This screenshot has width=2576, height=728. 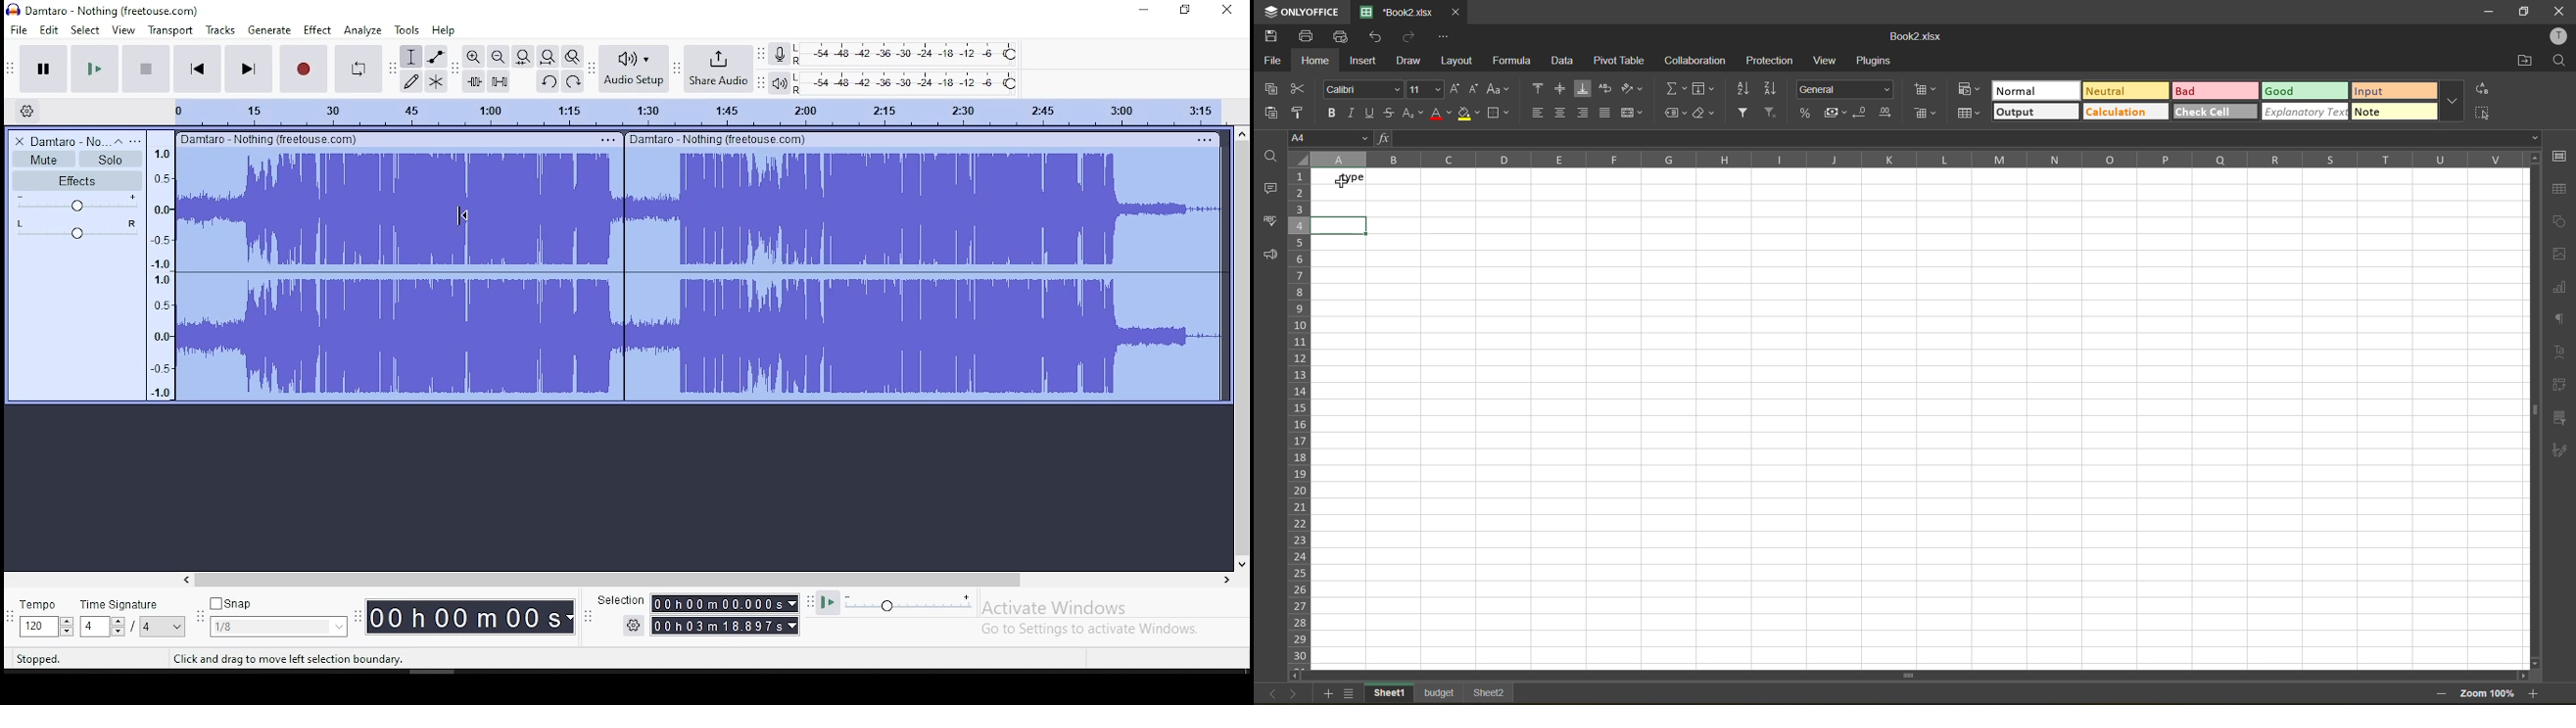 I want to click on stop, so click(x=146, y=68).